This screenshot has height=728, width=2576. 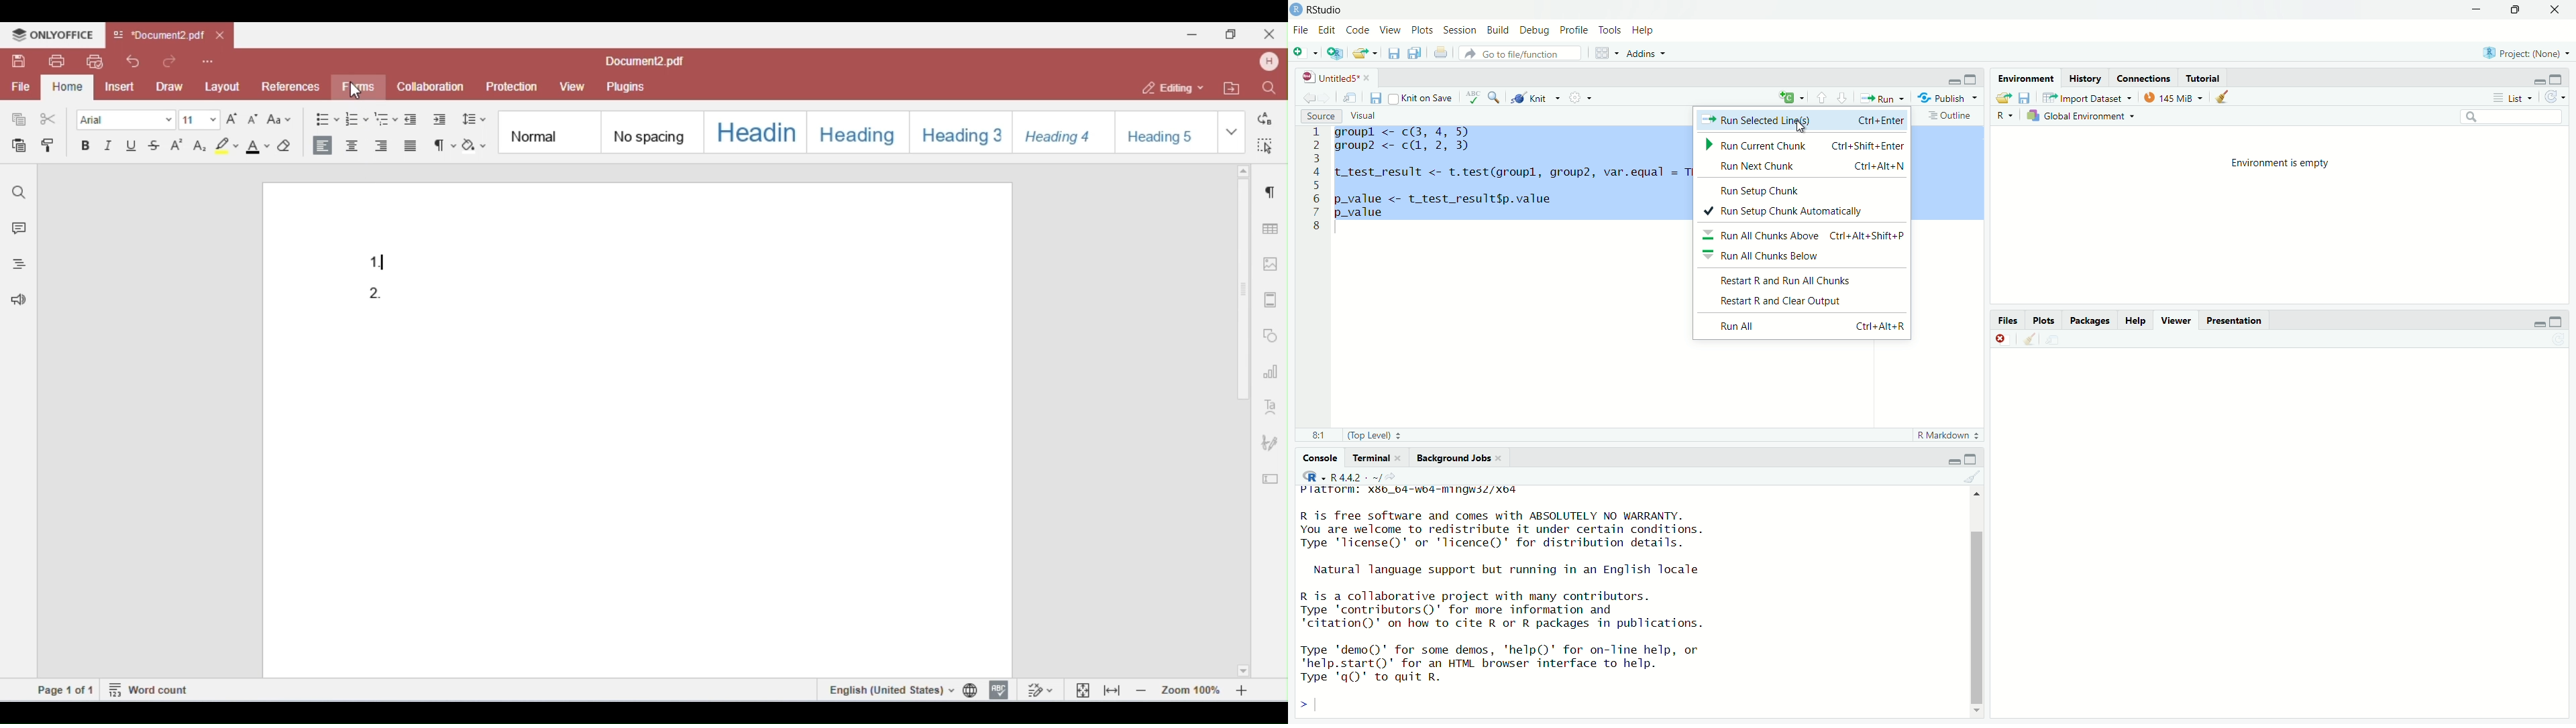 I want to click on Go to file/function, so click(x=1523, y=54).